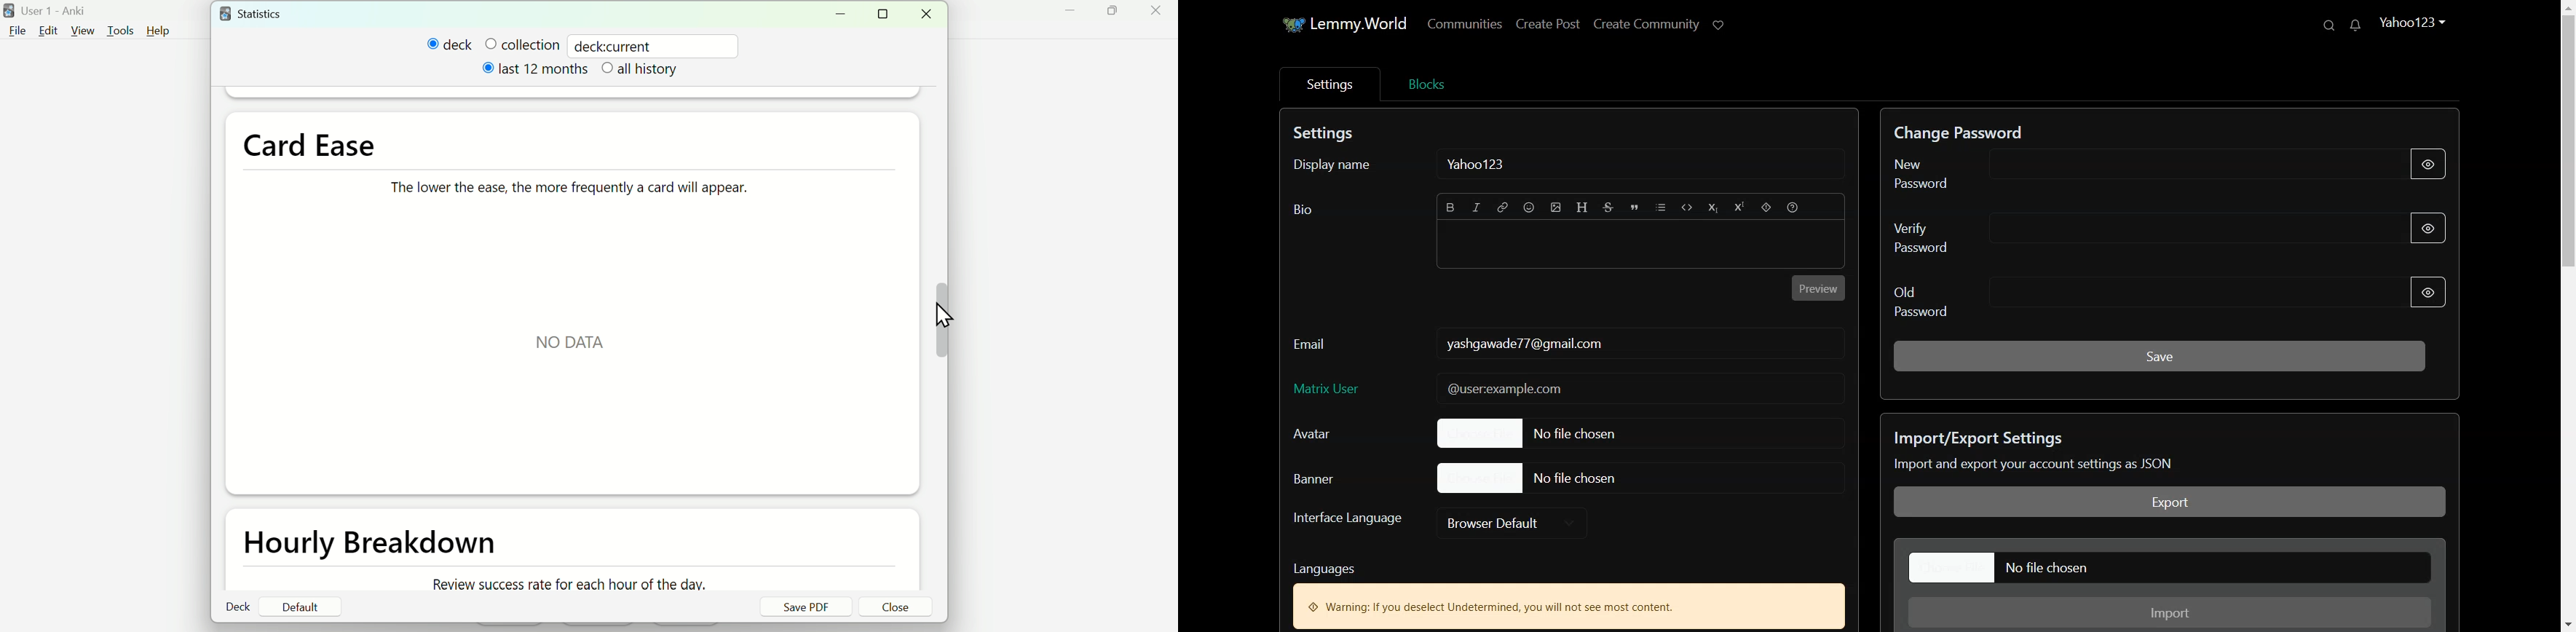 The width and height of the screenshot is (2576, 644). I want to click on NoData, so click(574, 343).